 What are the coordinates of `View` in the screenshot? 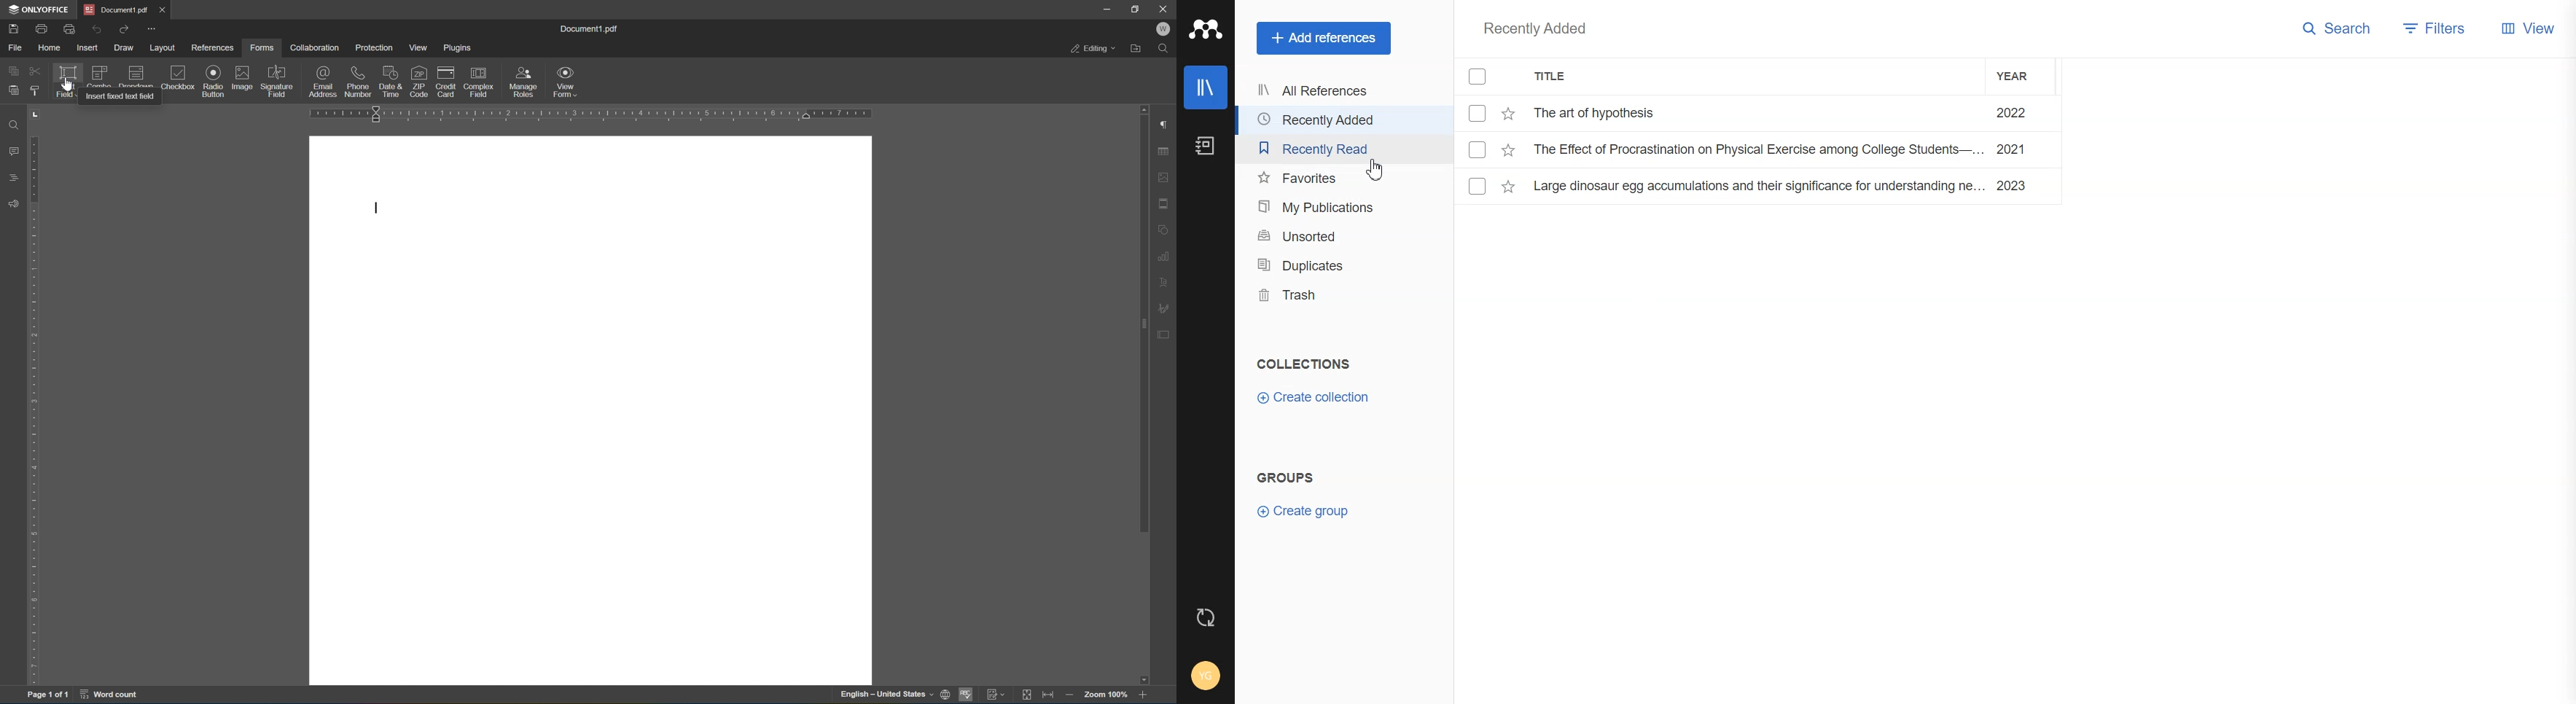 It's located at (2529, 31).